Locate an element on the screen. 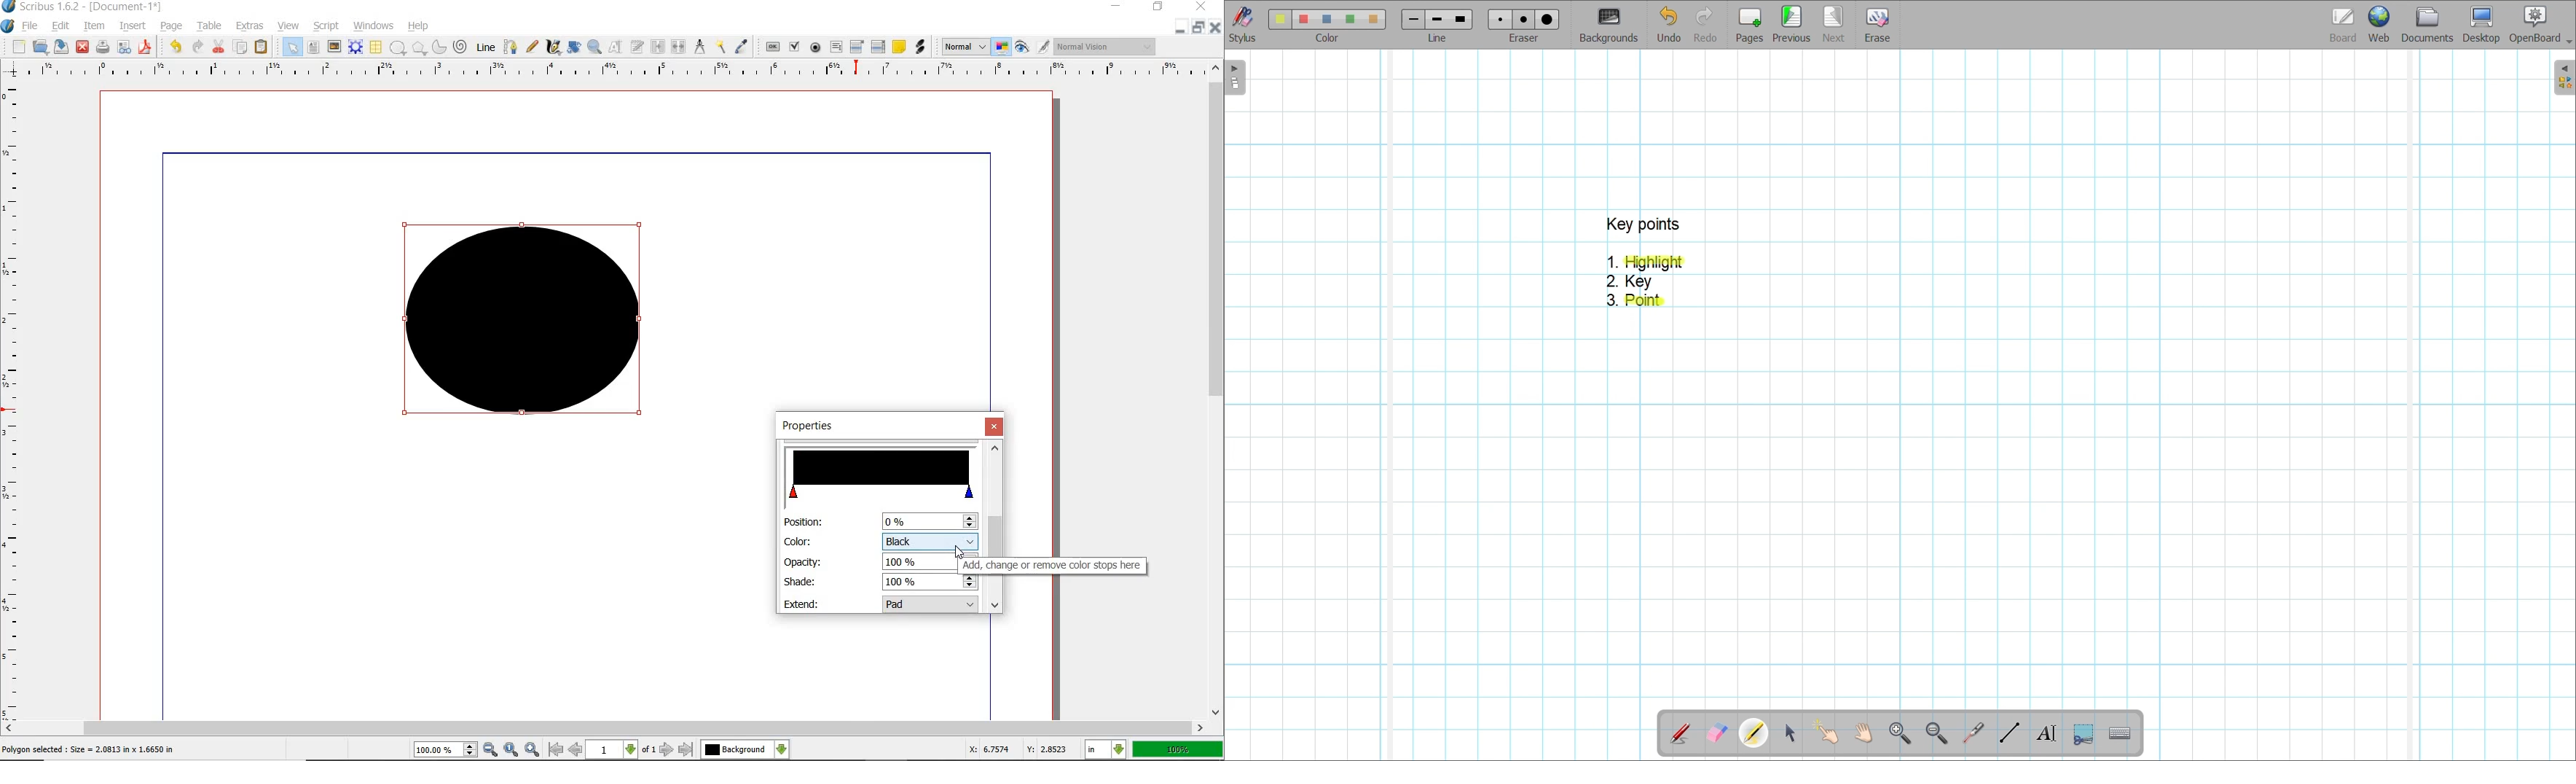 This screenshot has height=784, width=2576. scroll down is located at coordinates (994, 606).